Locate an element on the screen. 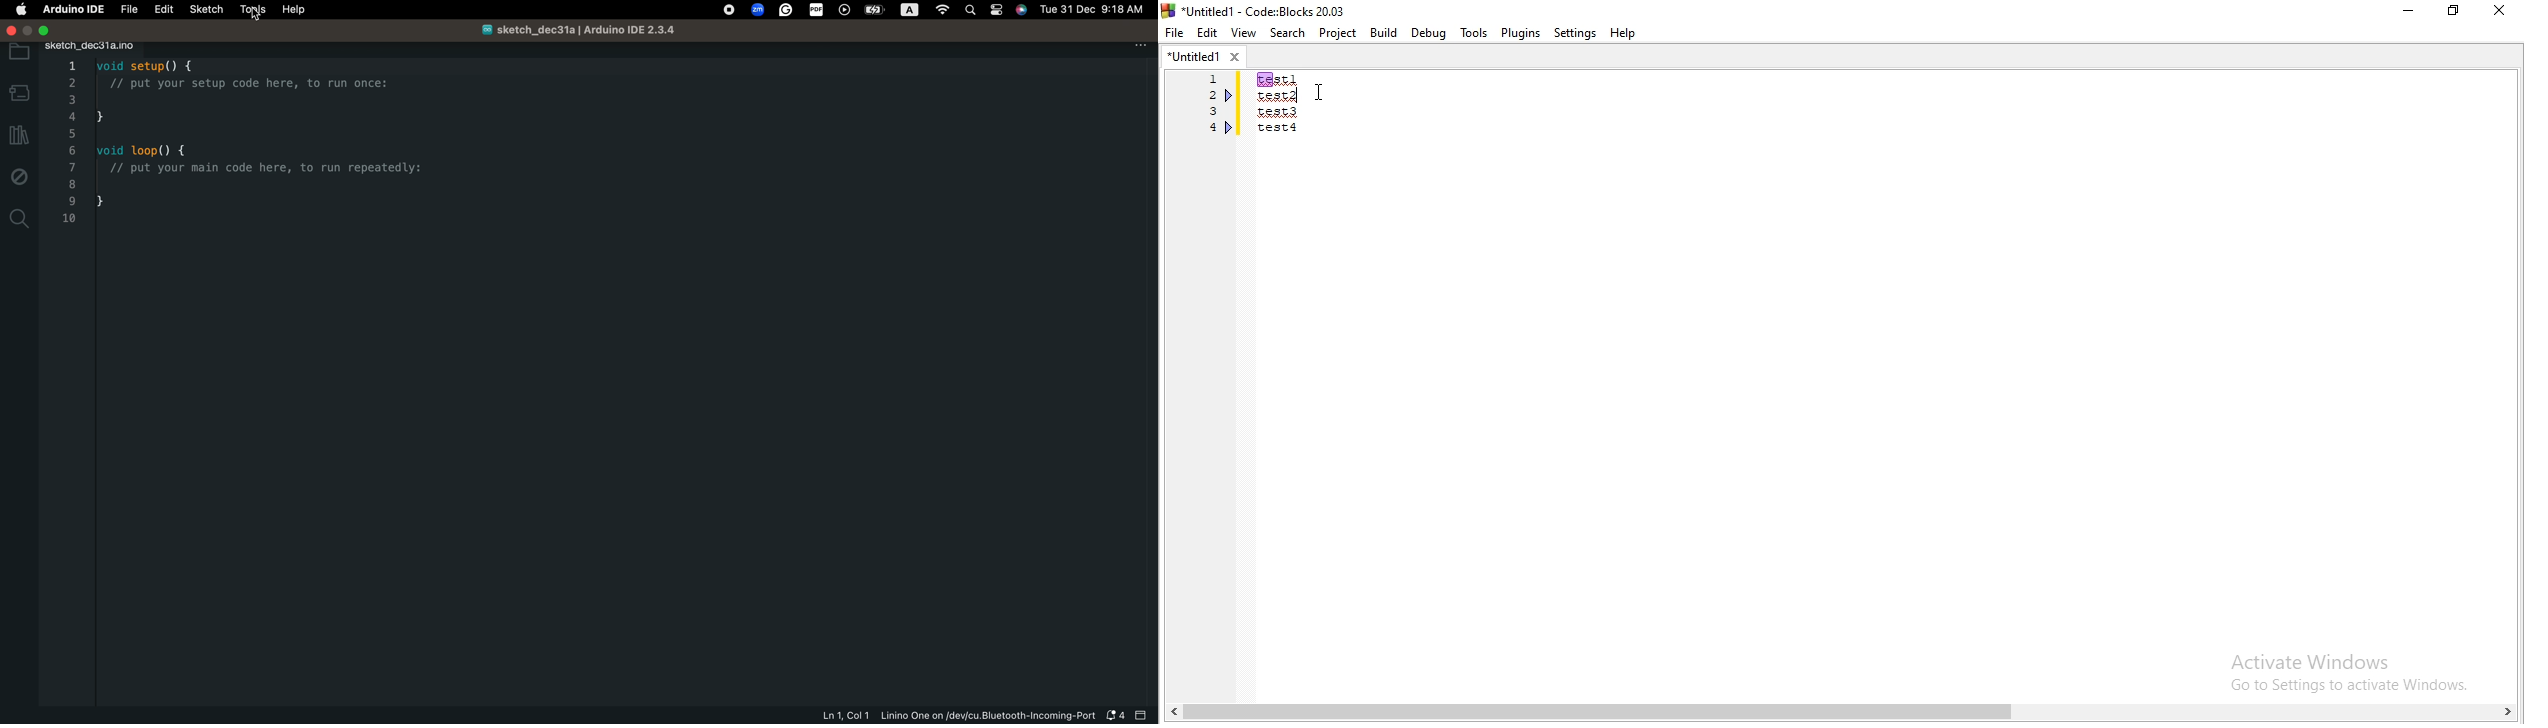  arduino is located at coordinates (71, 10).